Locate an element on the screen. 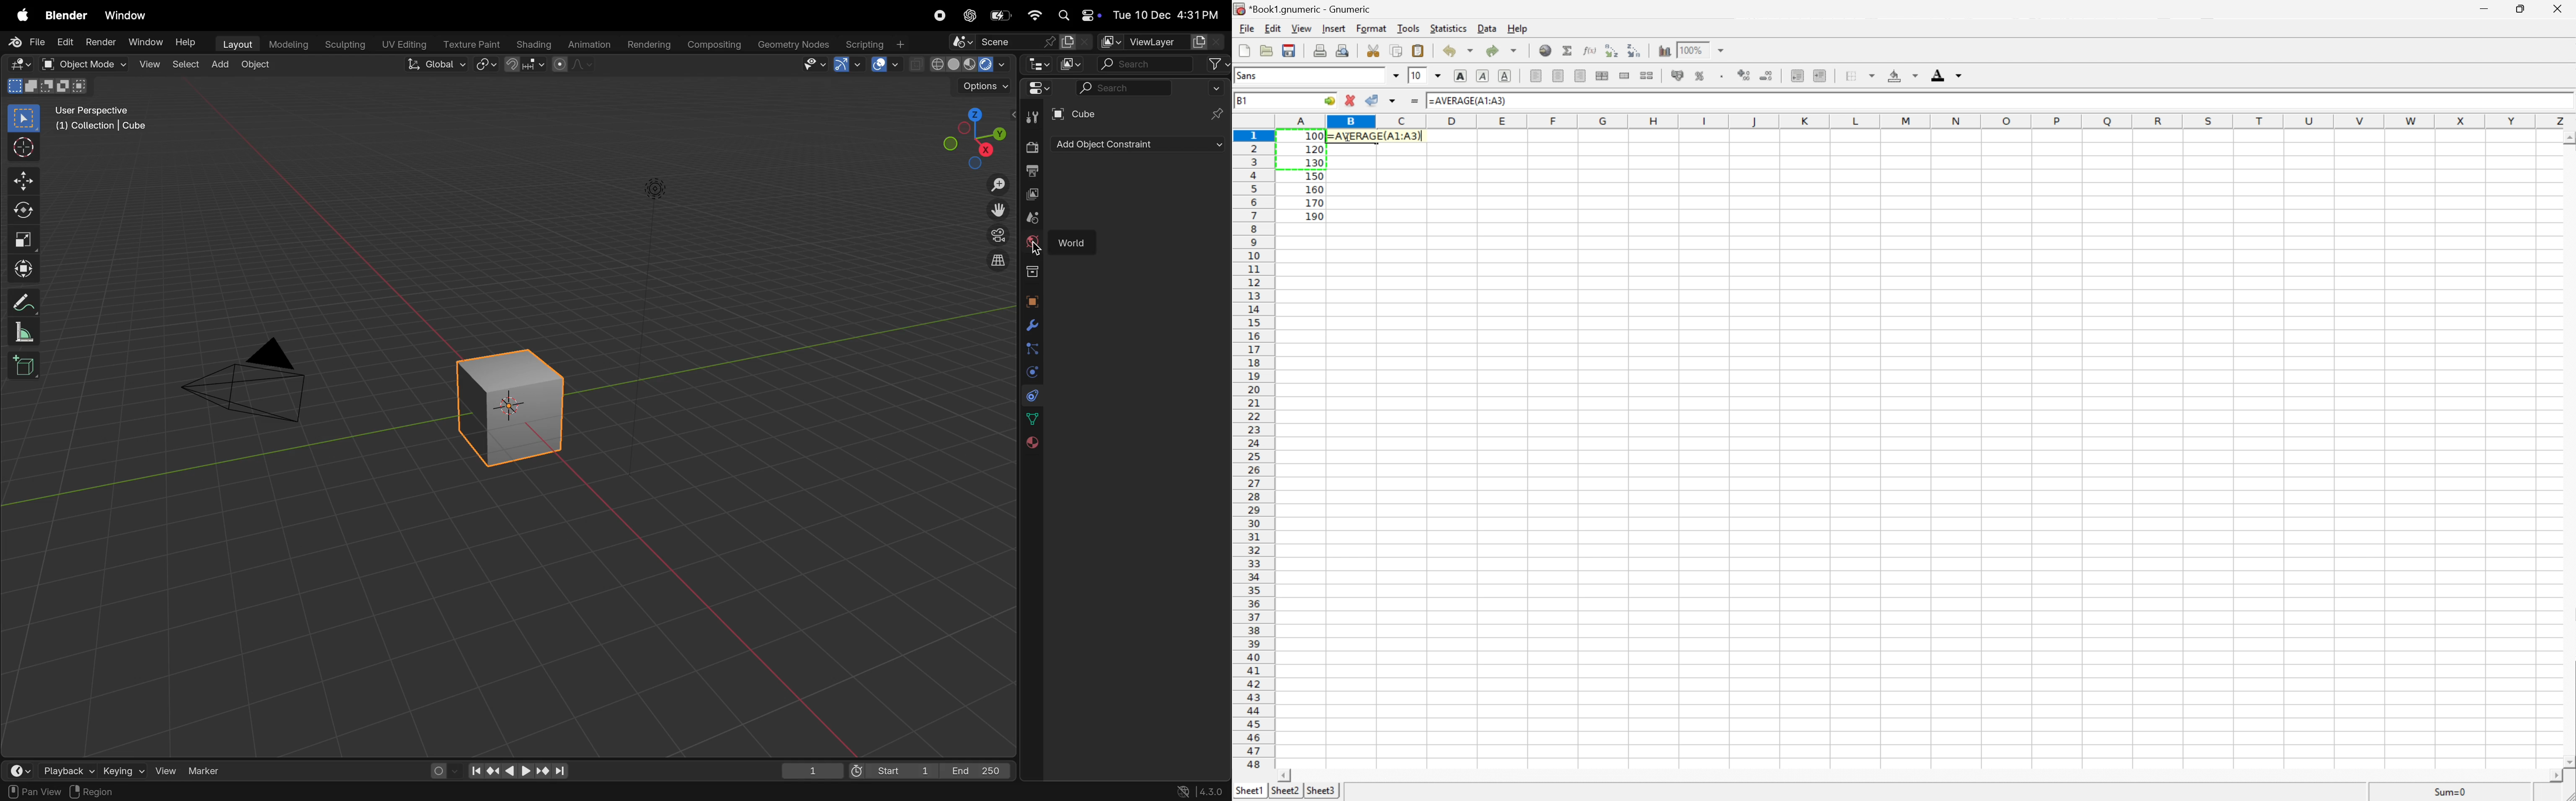  1 is located at coordinates (812, 769).